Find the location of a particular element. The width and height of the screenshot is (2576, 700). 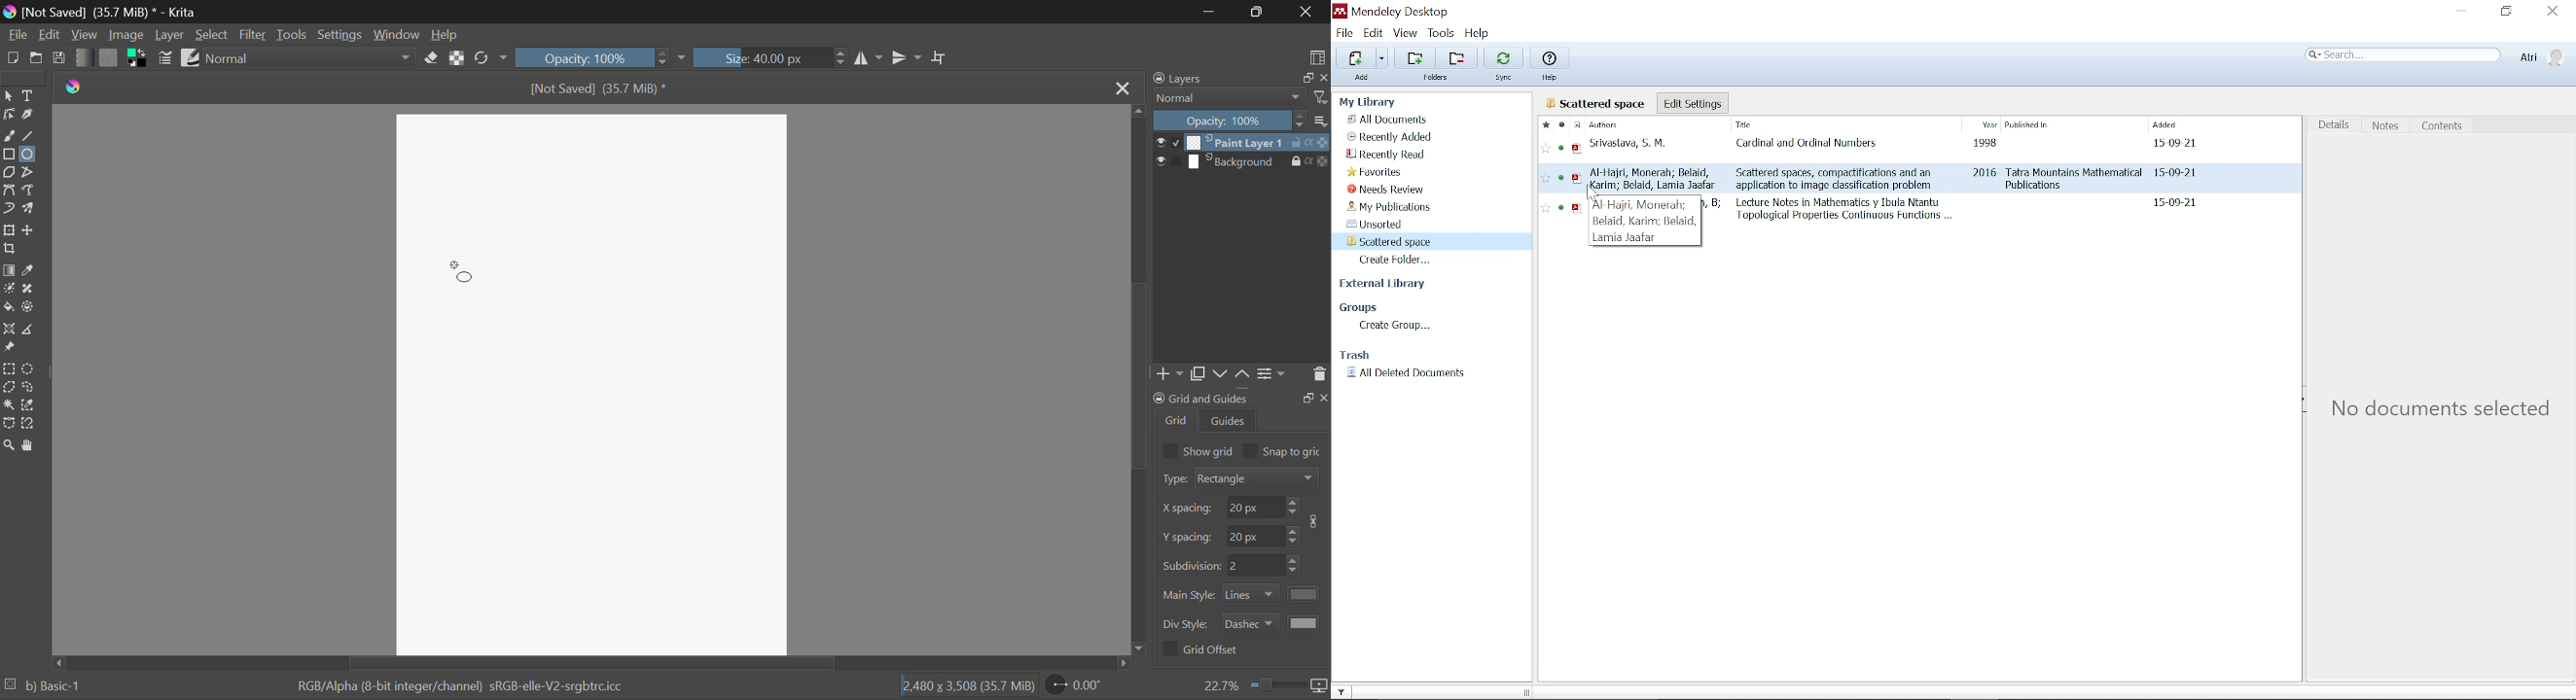

Trash is located at coordinates (1360, 356).